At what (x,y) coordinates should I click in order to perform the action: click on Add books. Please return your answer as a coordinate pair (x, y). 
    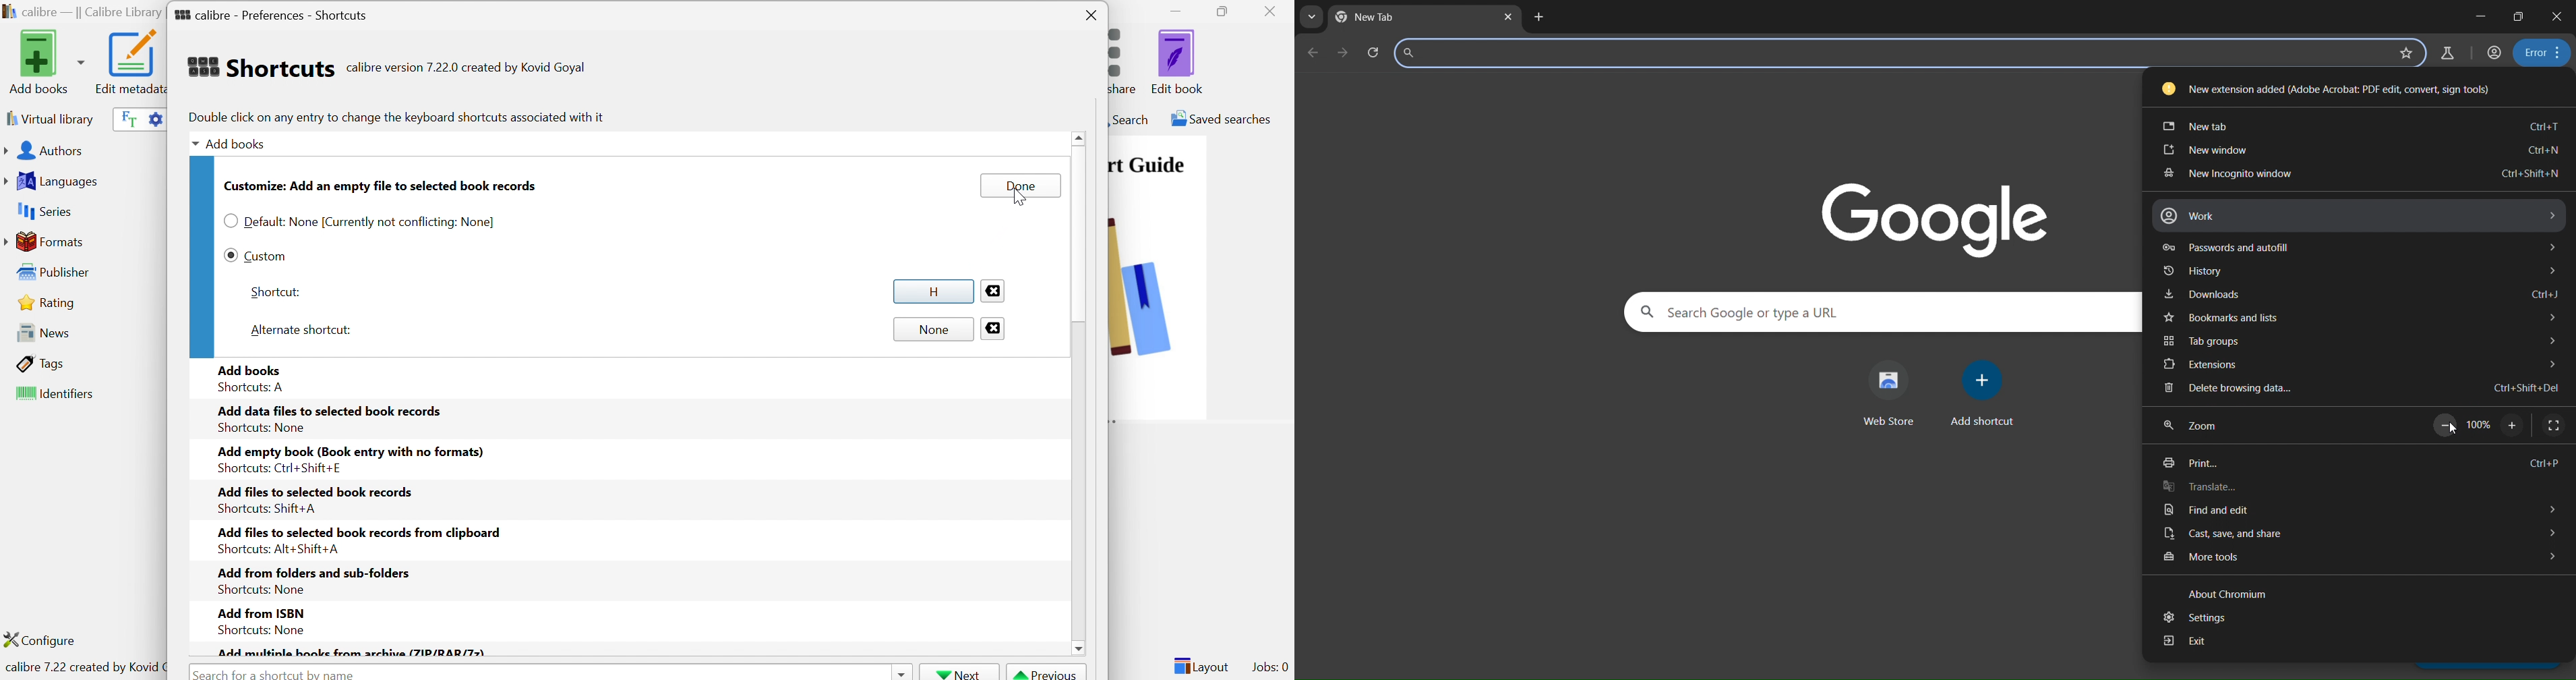
    Looking at the image, I should click on (44, 61).